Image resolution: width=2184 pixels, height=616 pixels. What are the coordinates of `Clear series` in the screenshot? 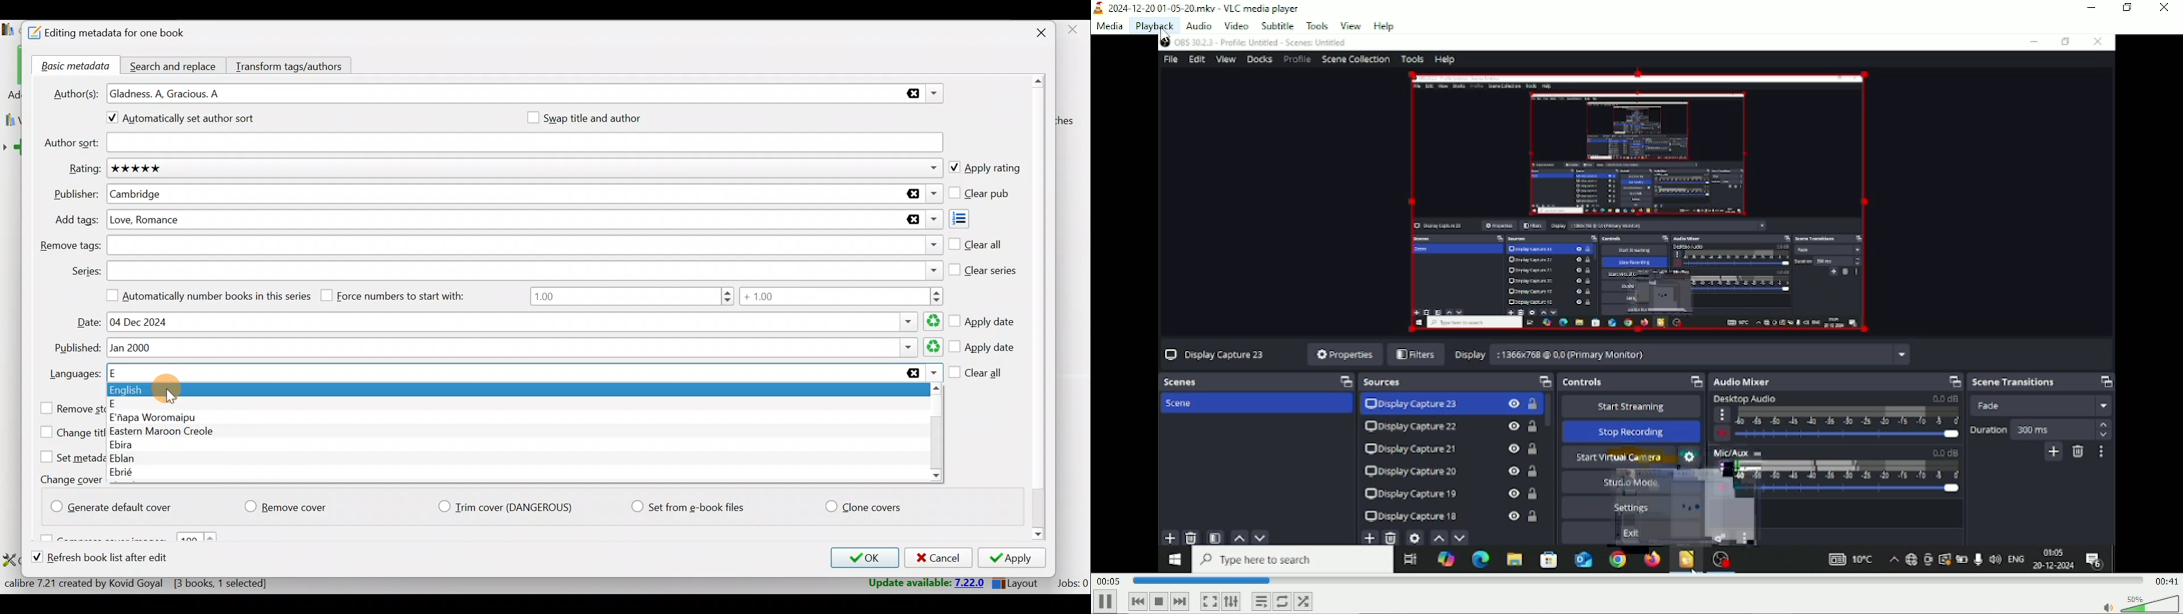 It's located at (984, 268).